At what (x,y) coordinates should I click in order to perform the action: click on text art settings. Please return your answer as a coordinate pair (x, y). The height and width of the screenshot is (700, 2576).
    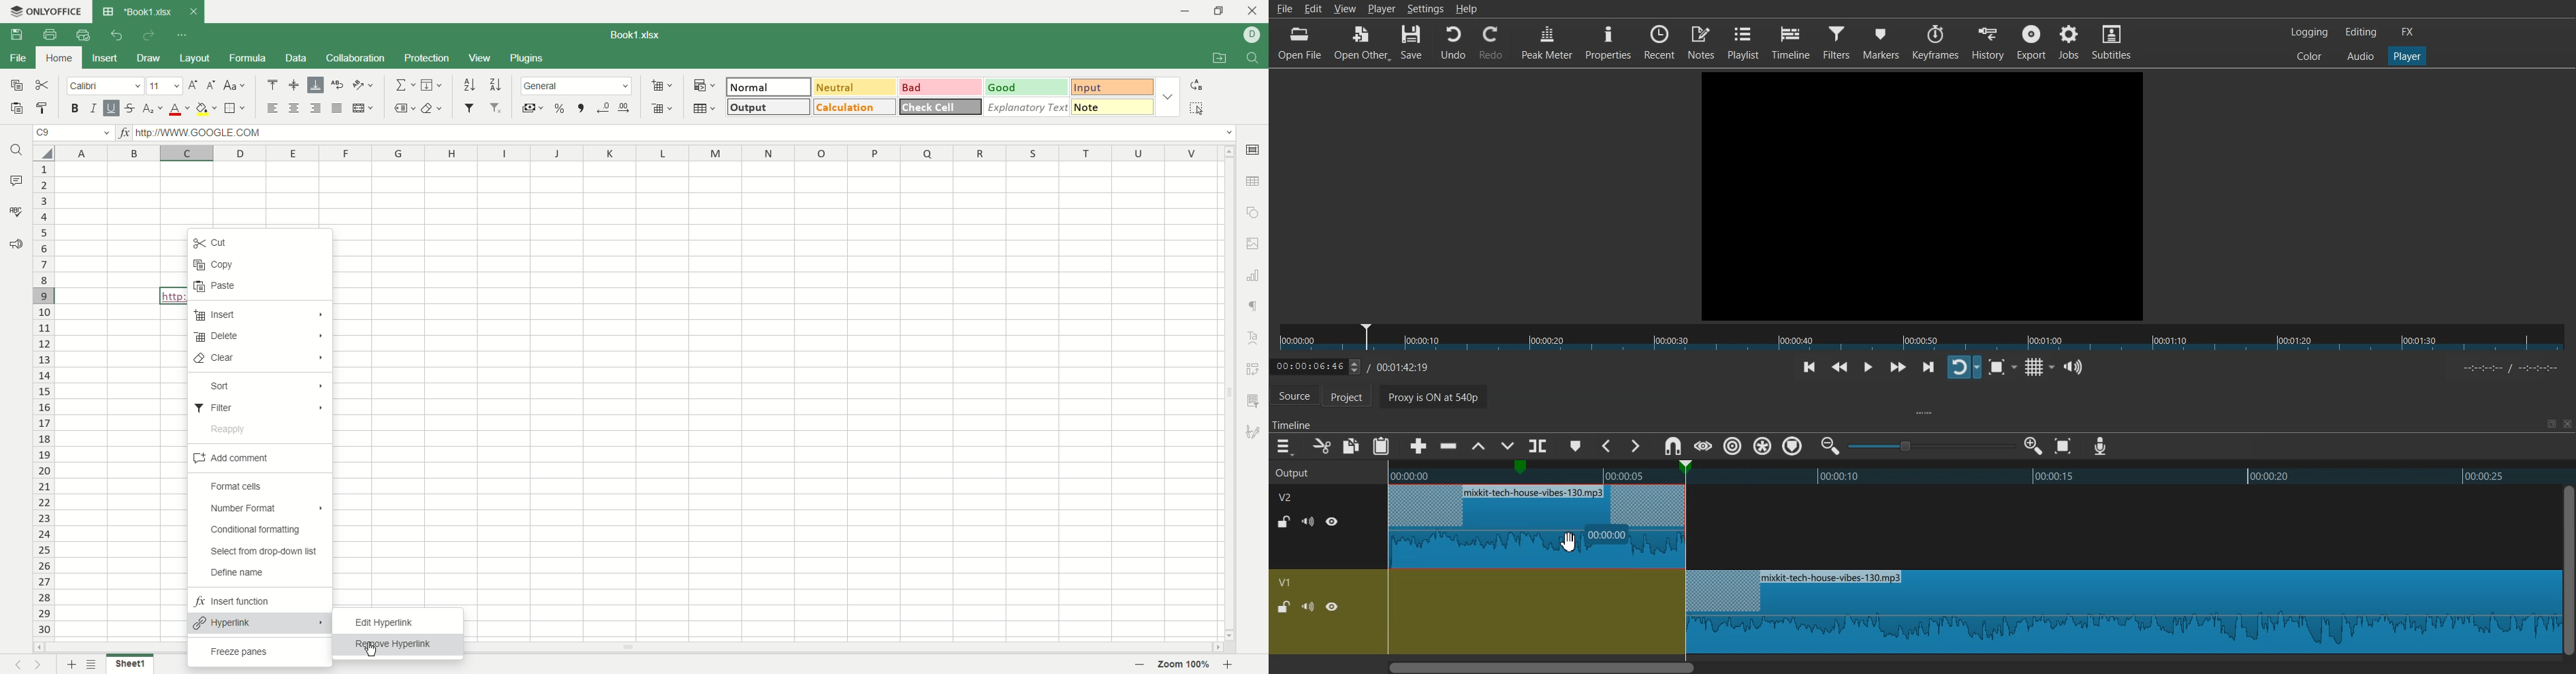
    Looking at the image, I should click on (1253, 334).